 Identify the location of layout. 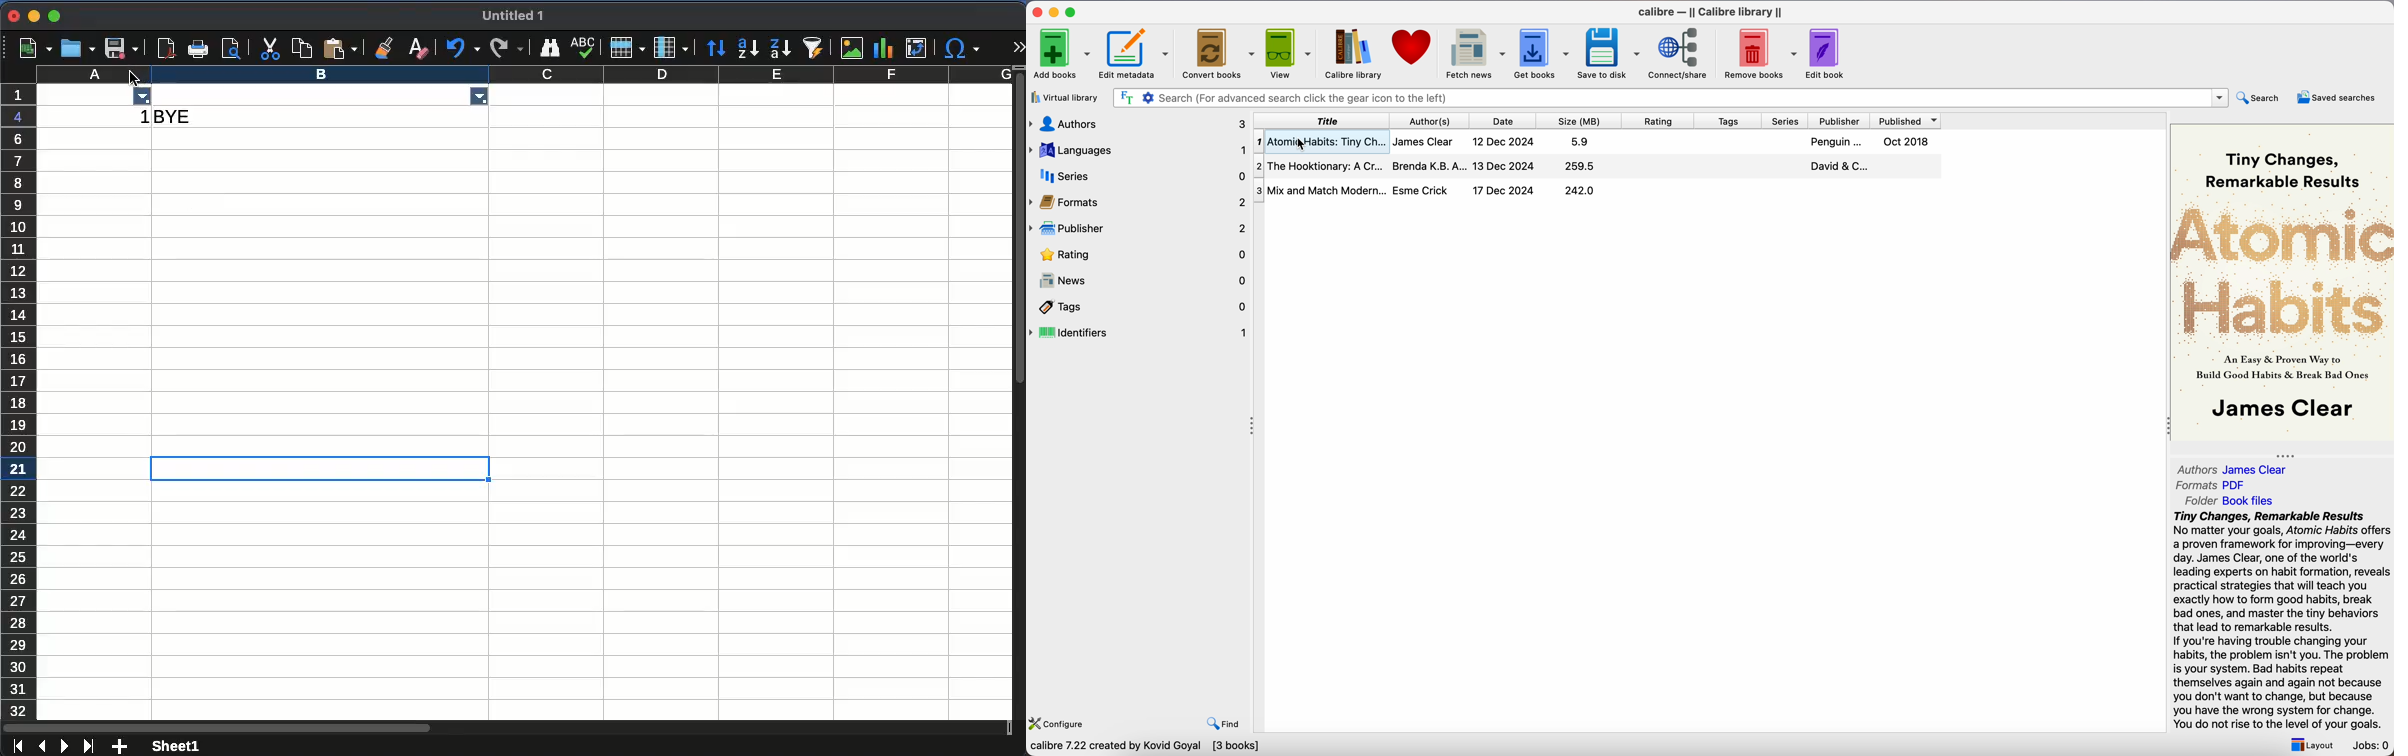
(2312, 745).